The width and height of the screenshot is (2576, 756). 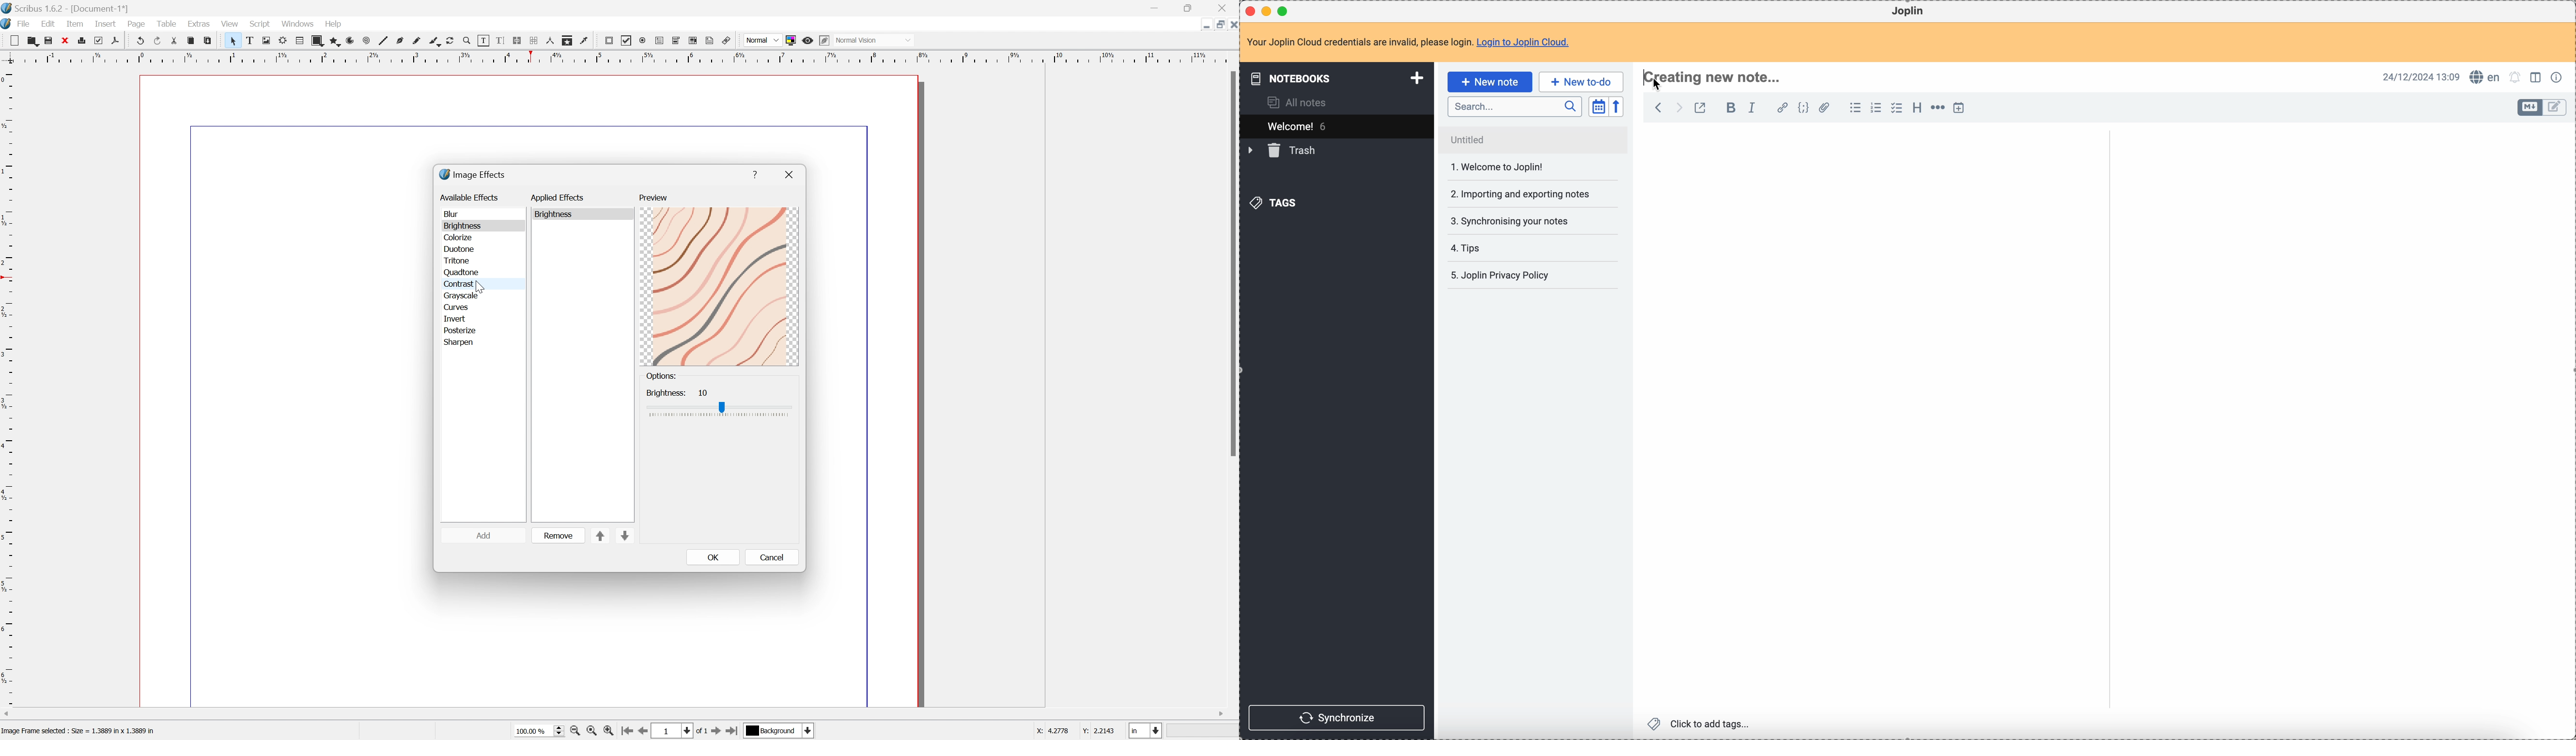 What do you see at coordinates (2422, 76) in the screenshot?
I see `date and hour` at bounding box center [2422, 76].